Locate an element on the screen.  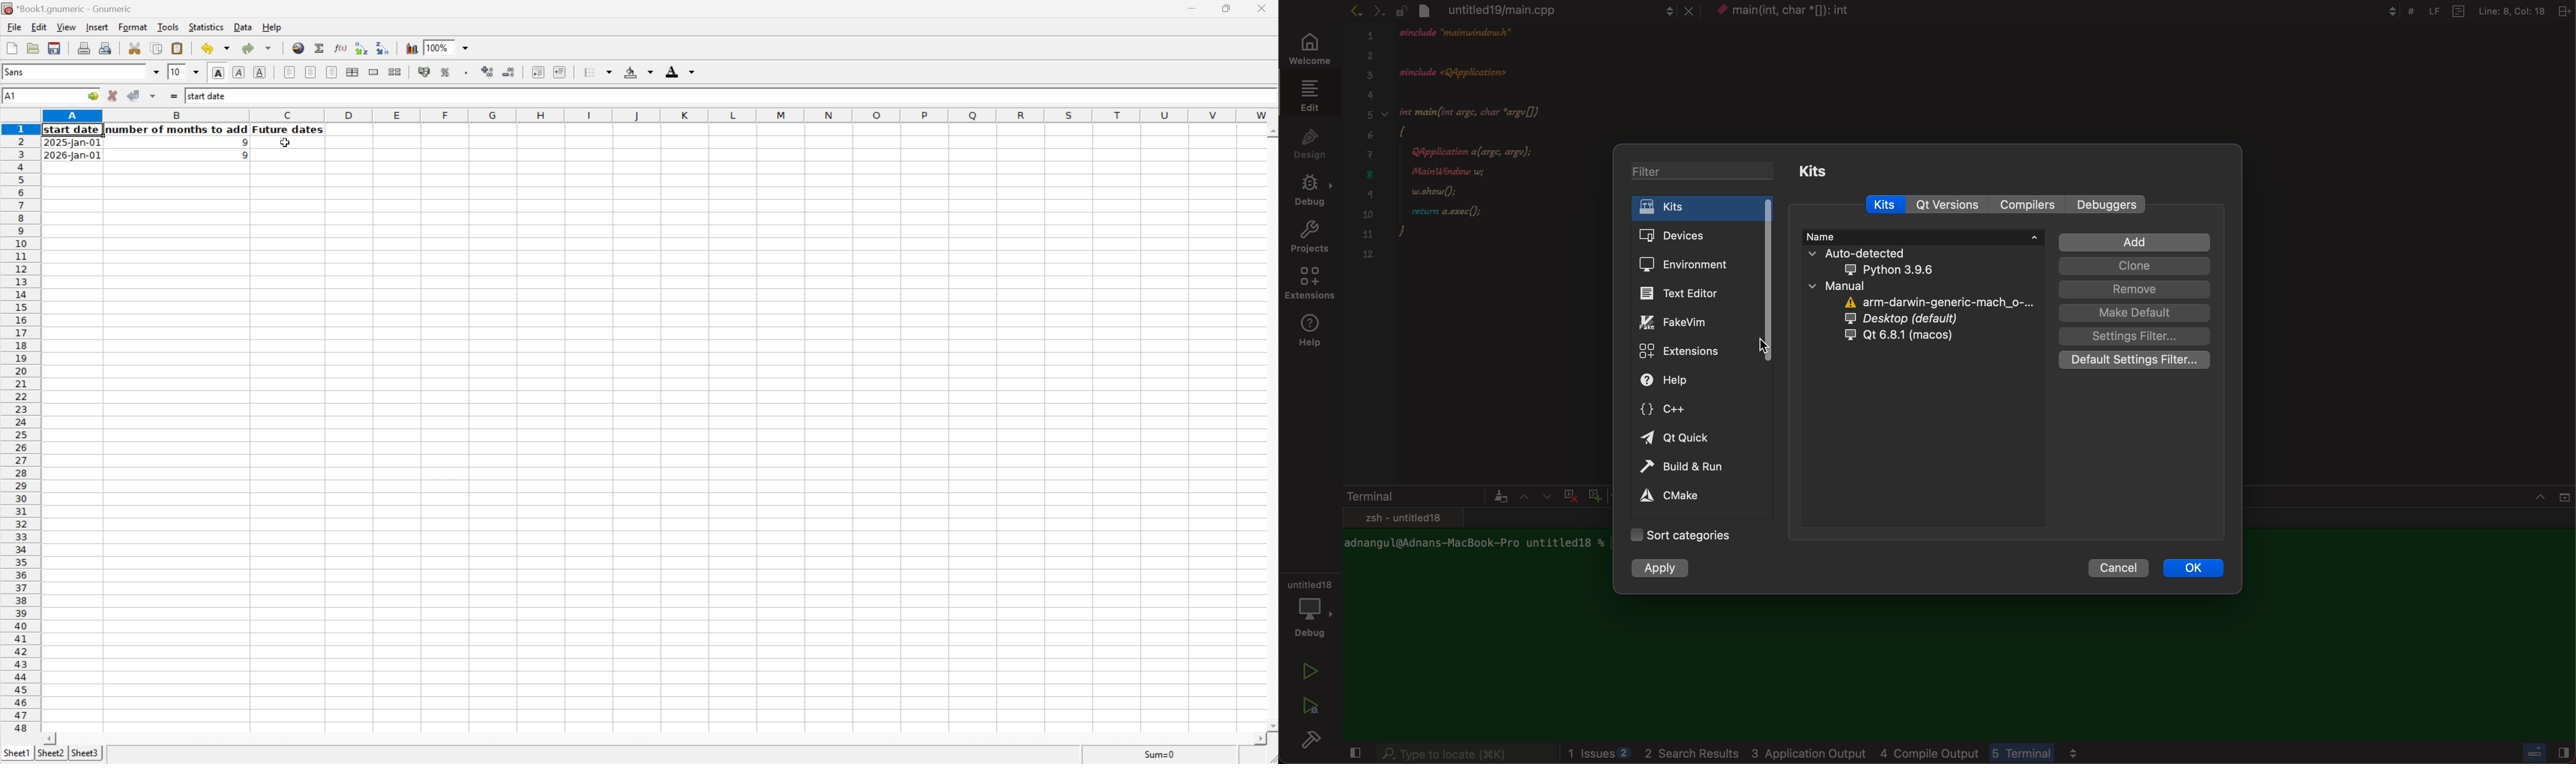
qt quick is located at coordinates (1694, 440).